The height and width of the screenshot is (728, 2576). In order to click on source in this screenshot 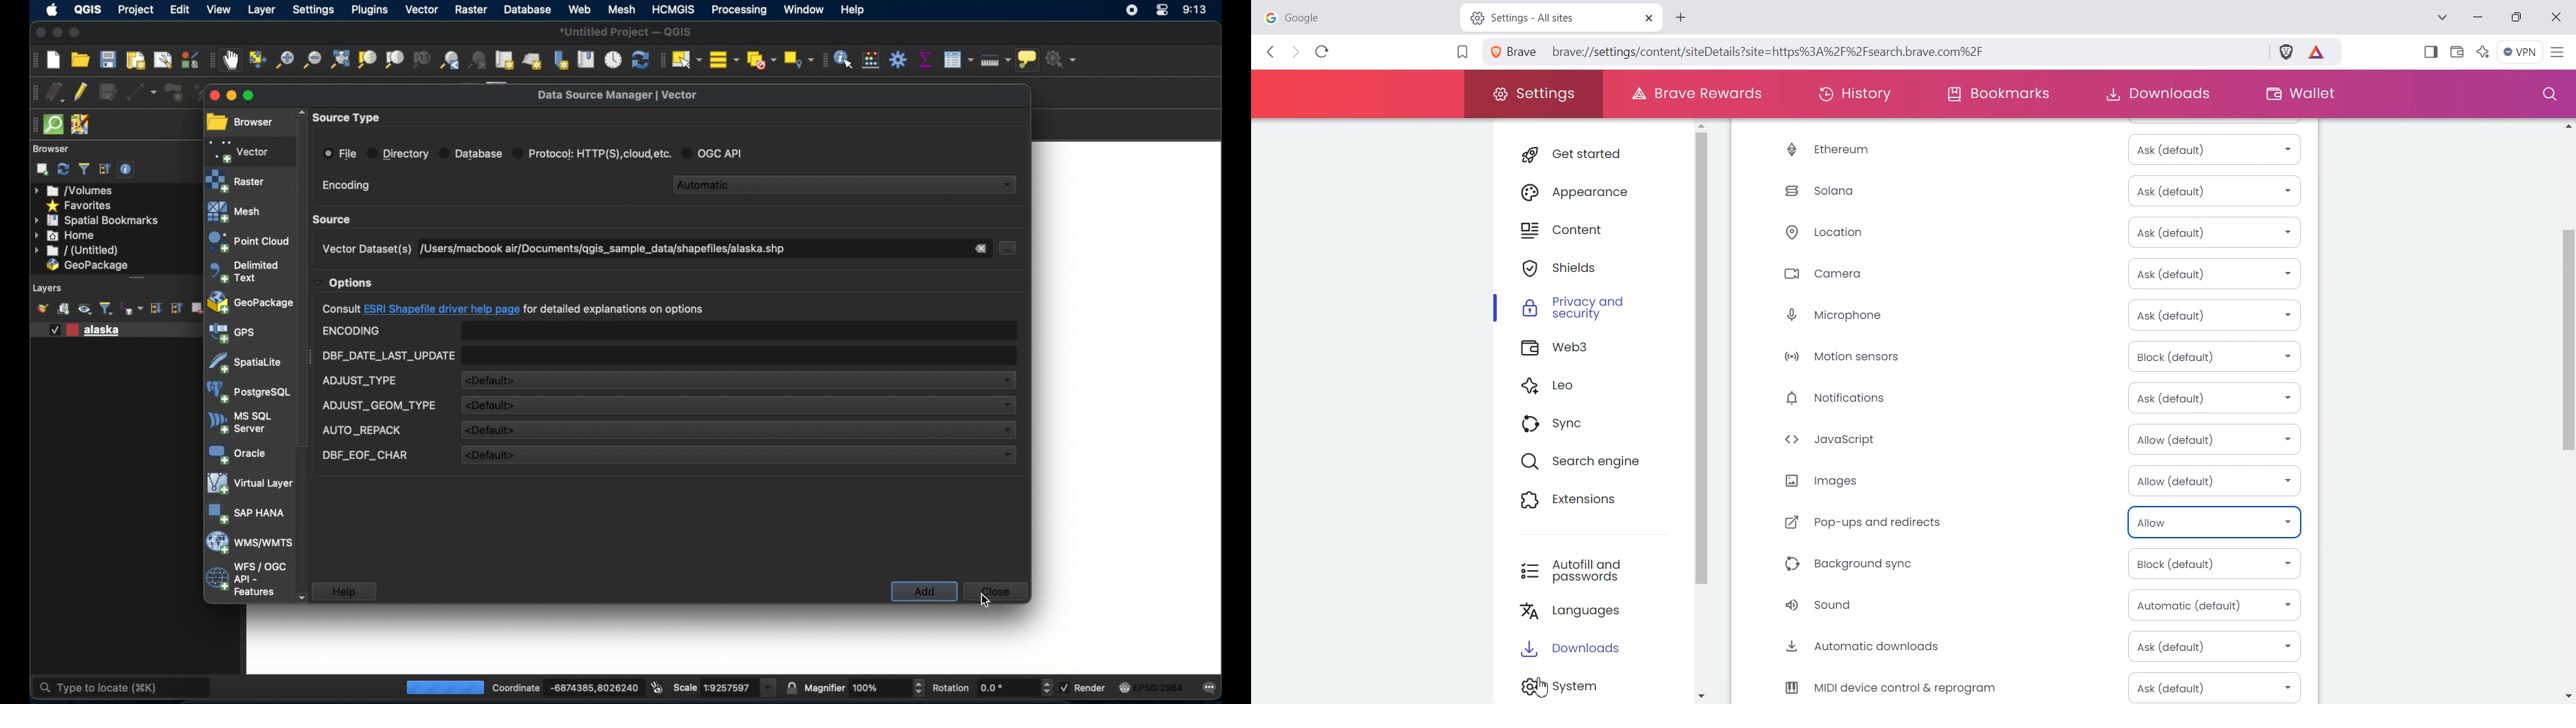, I will do `click(334, 219)`.